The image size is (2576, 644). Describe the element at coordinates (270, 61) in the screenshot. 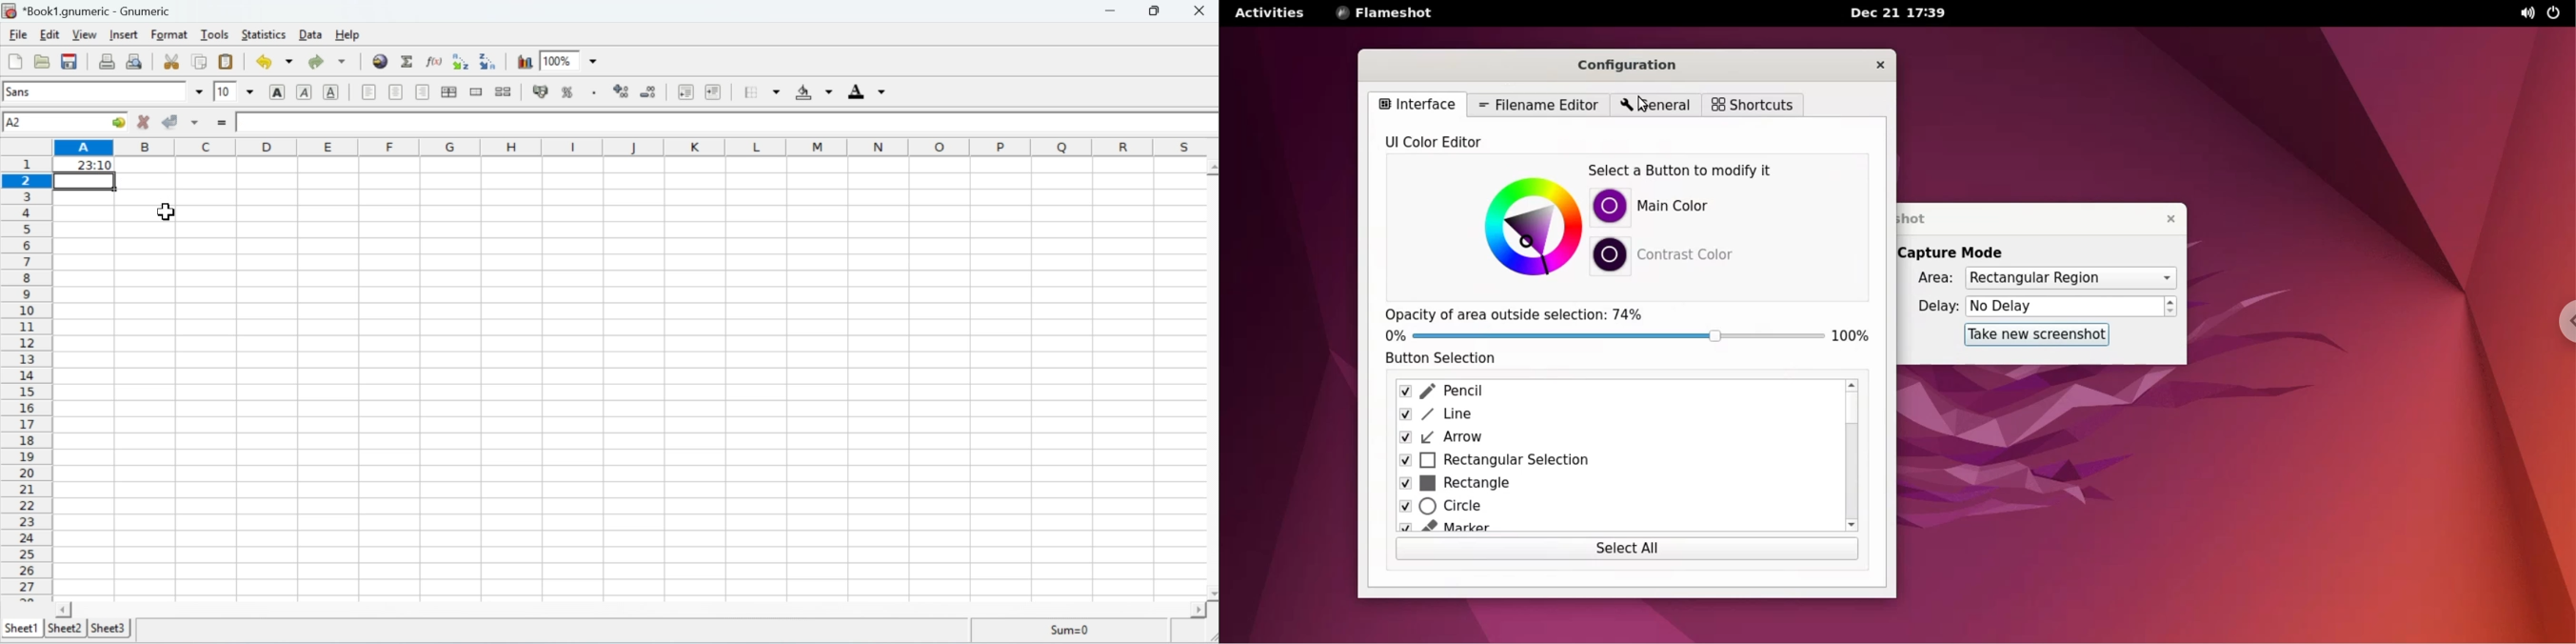

I see `Undo` at that location.